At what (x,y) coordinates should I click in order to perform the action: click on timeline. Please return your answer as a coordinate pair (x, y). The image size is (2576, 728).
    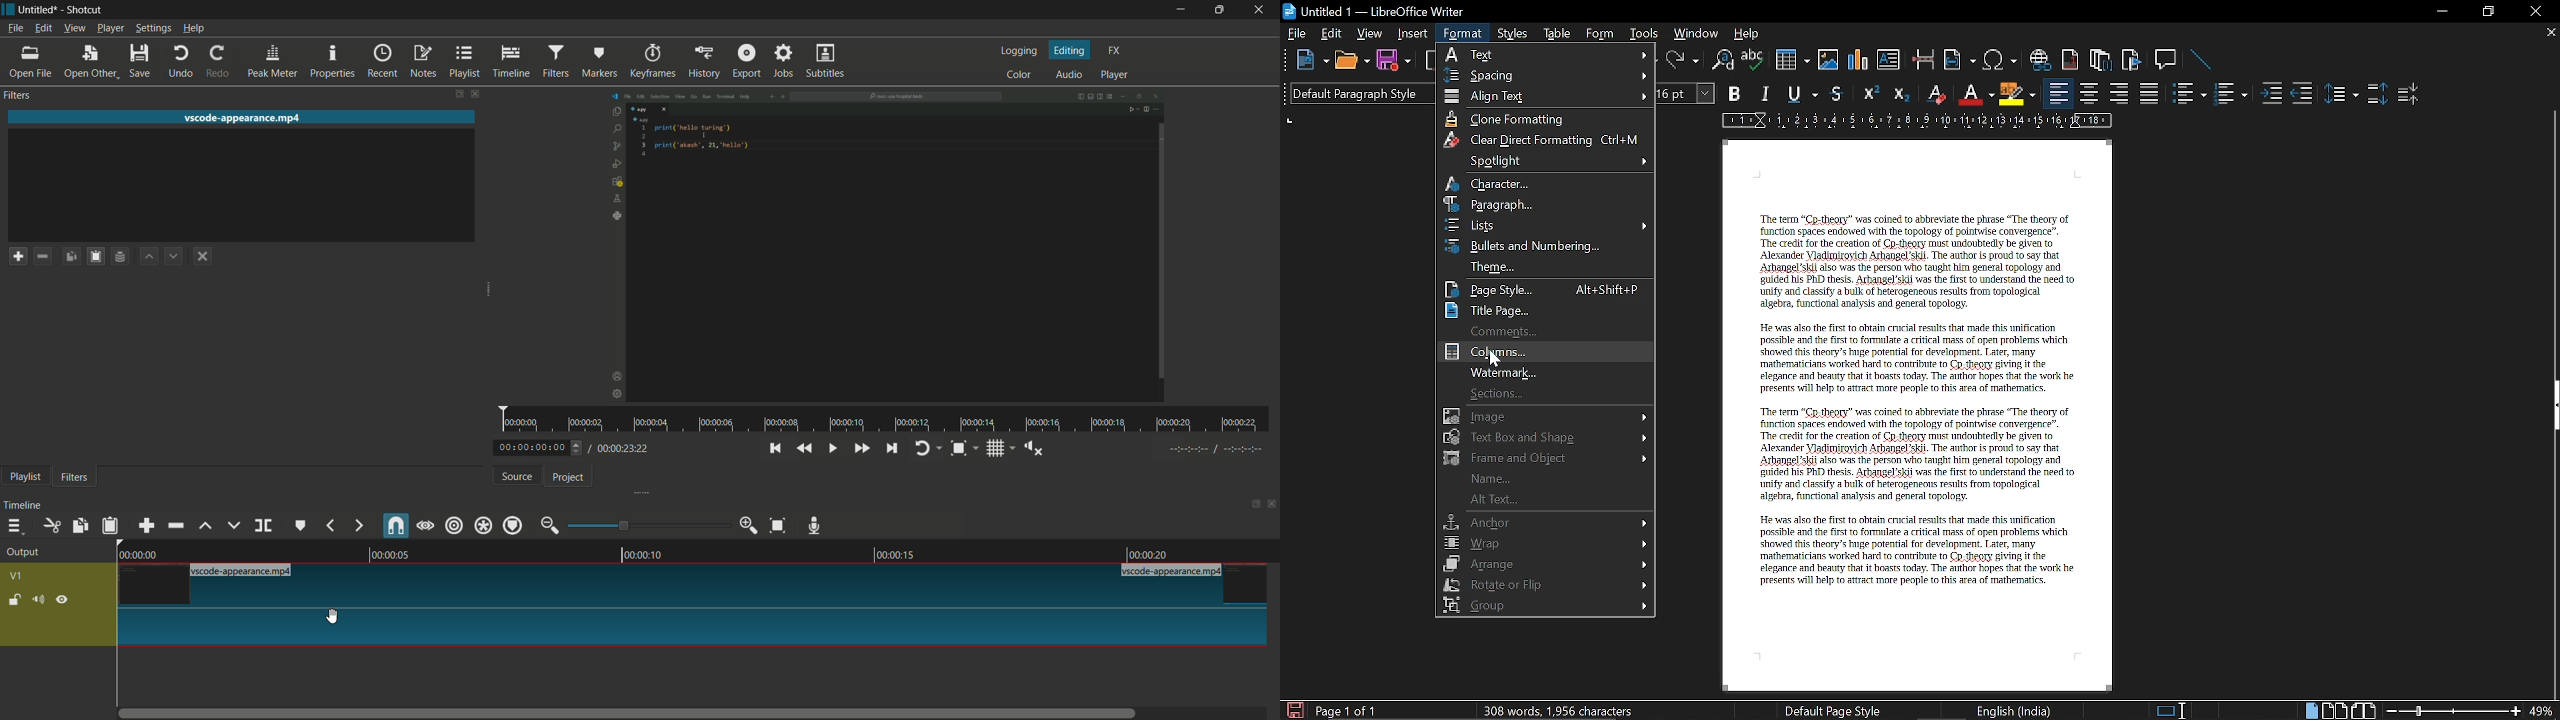
    Looking at the image, I should click on (694, 552).